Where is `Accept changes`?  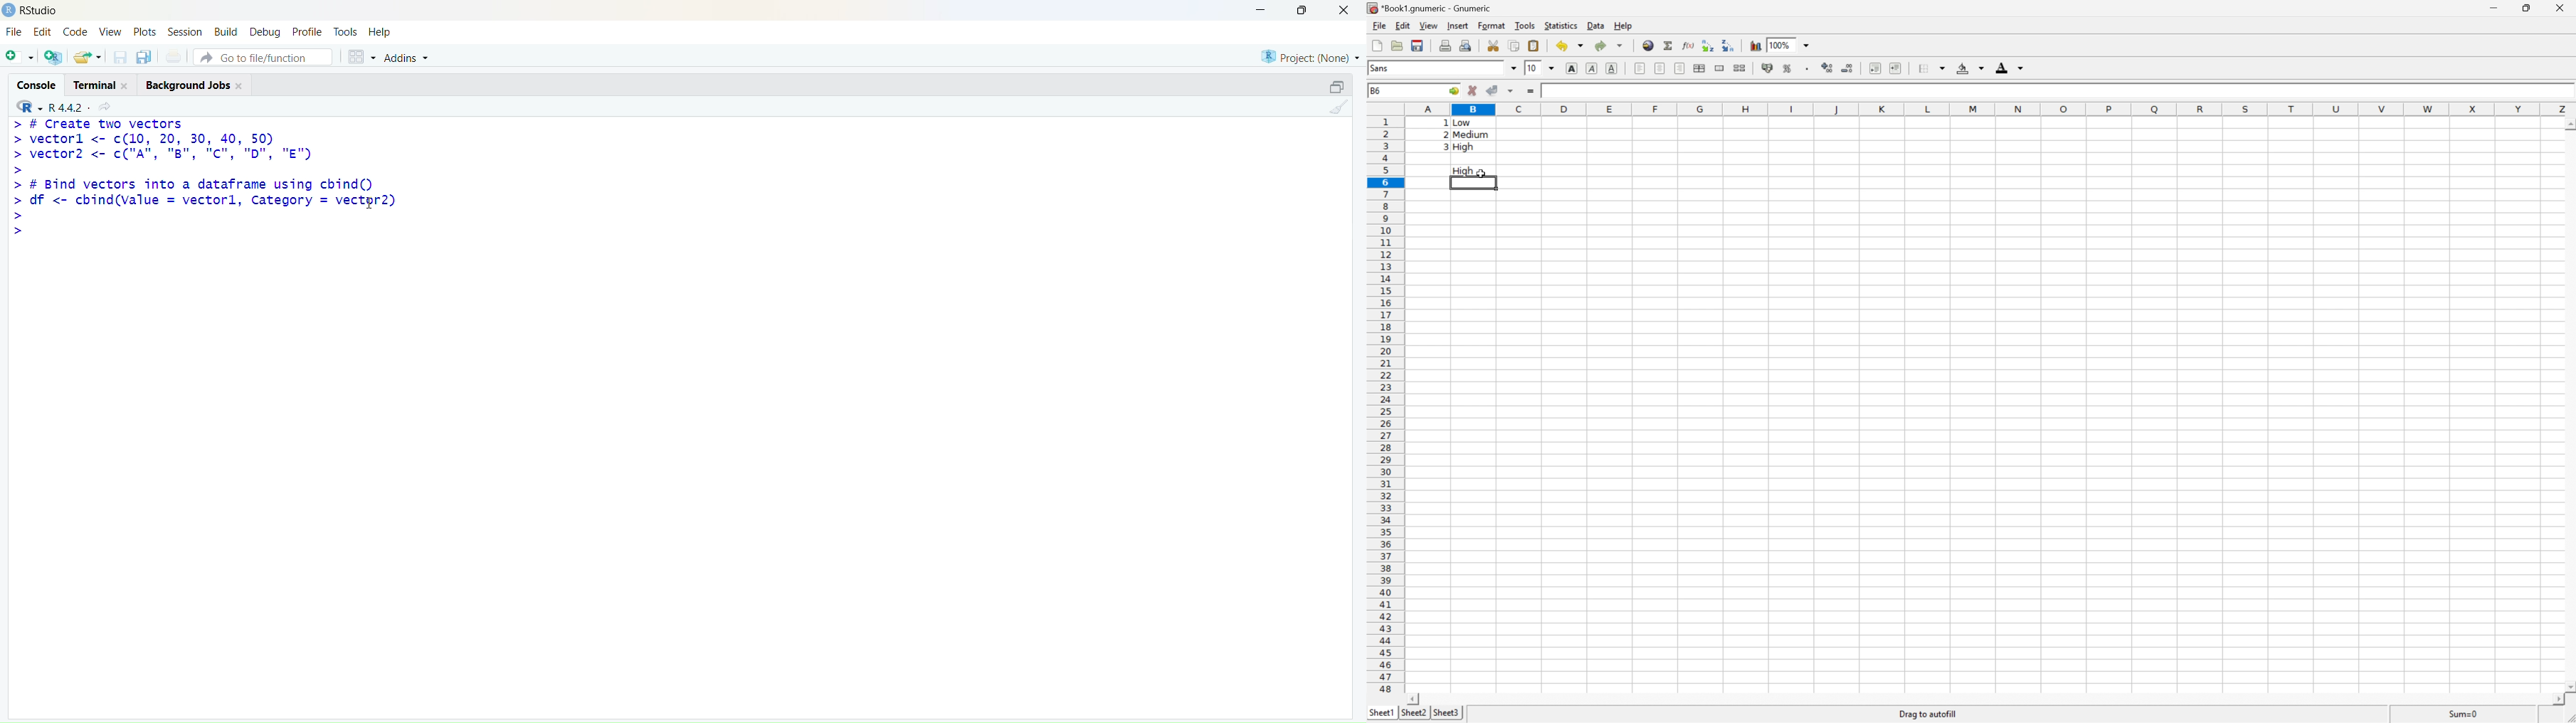
Accept changes is located at coordinates (1493, 90).